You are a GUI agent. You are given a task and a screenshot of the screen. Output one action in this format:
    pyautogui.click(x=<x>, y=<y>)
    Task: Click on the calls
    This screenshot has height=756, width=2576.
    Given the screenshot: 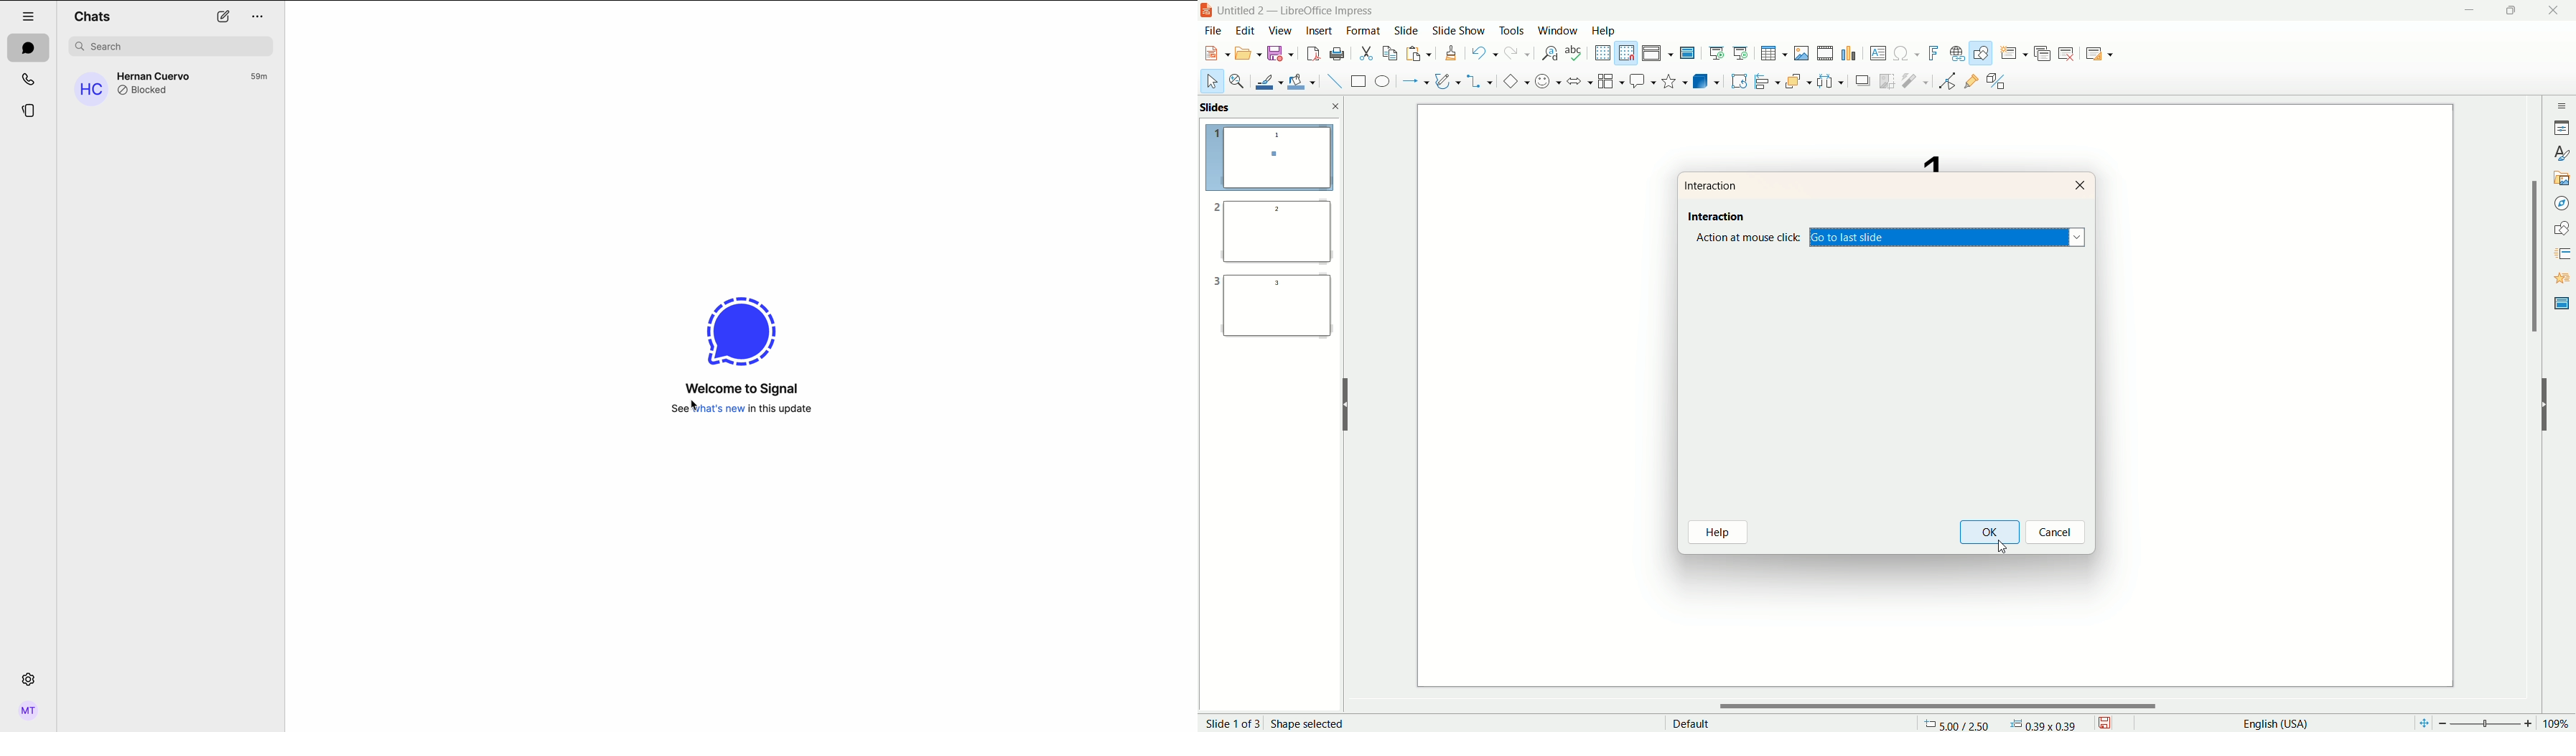 What is the action you would take?
    pyautogui.click(x=30, y=80)
    